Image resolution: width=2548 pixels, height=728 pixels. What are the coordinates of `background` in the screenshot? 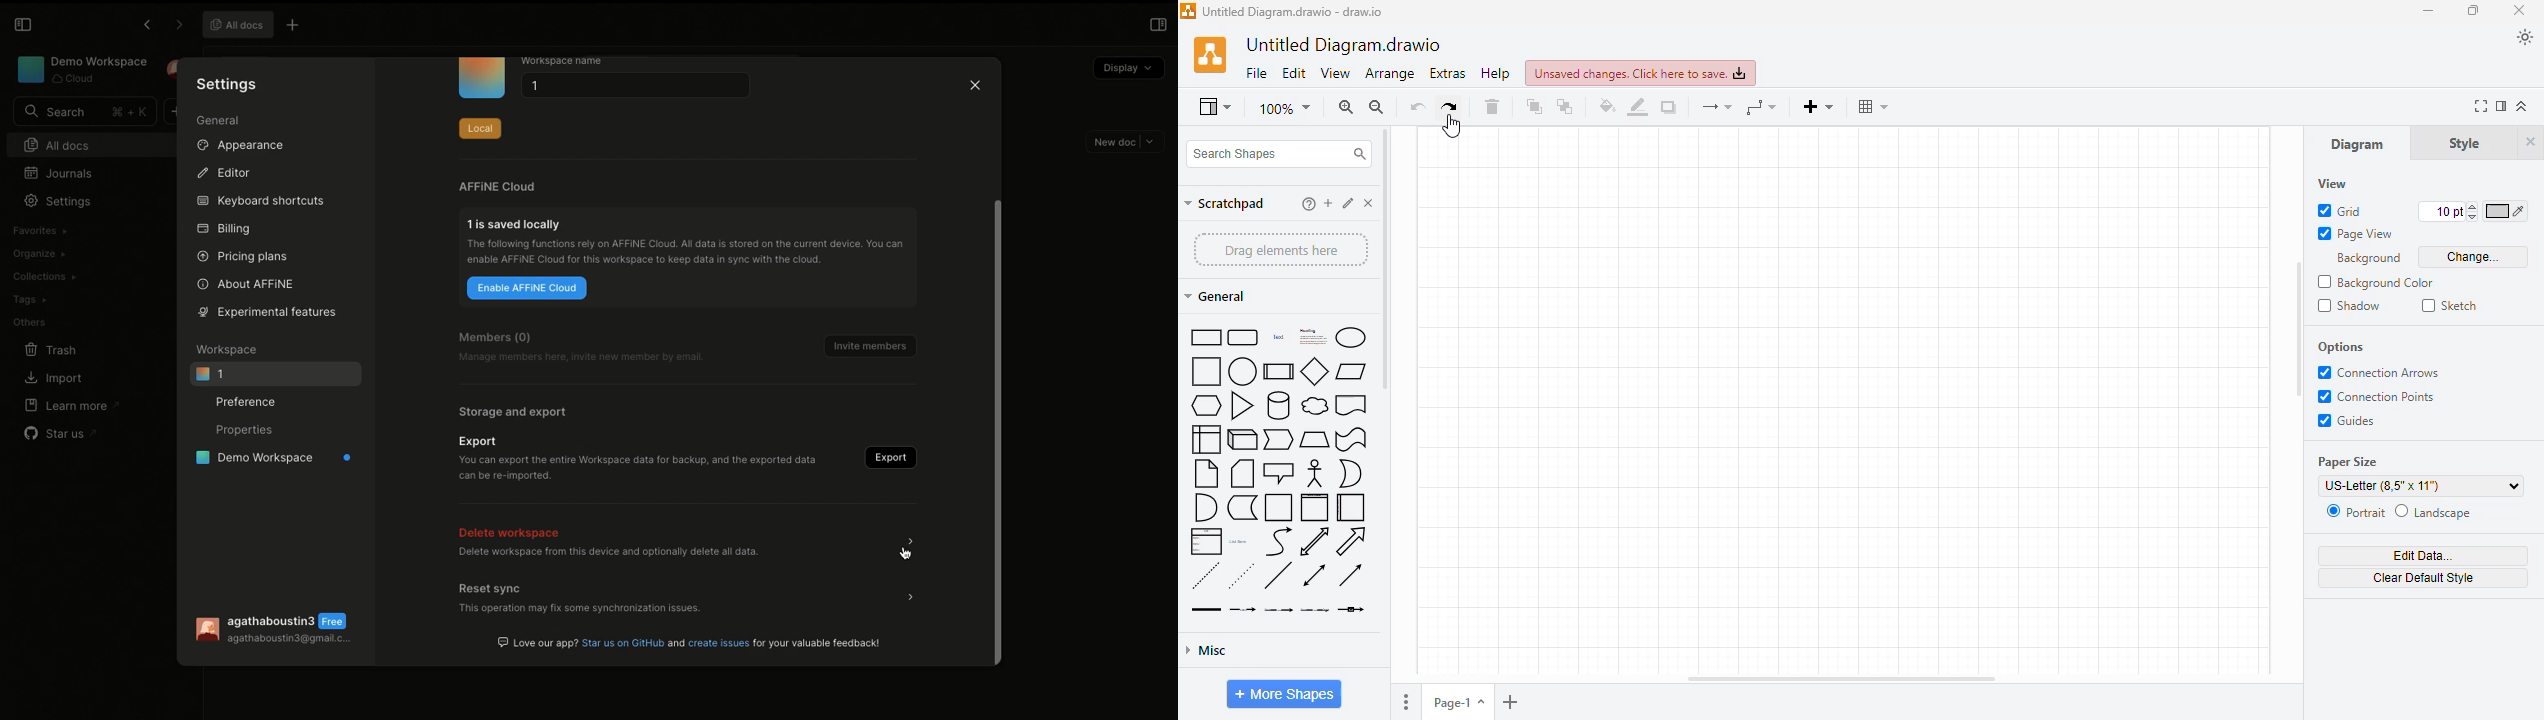 It's located at (2369, 258).